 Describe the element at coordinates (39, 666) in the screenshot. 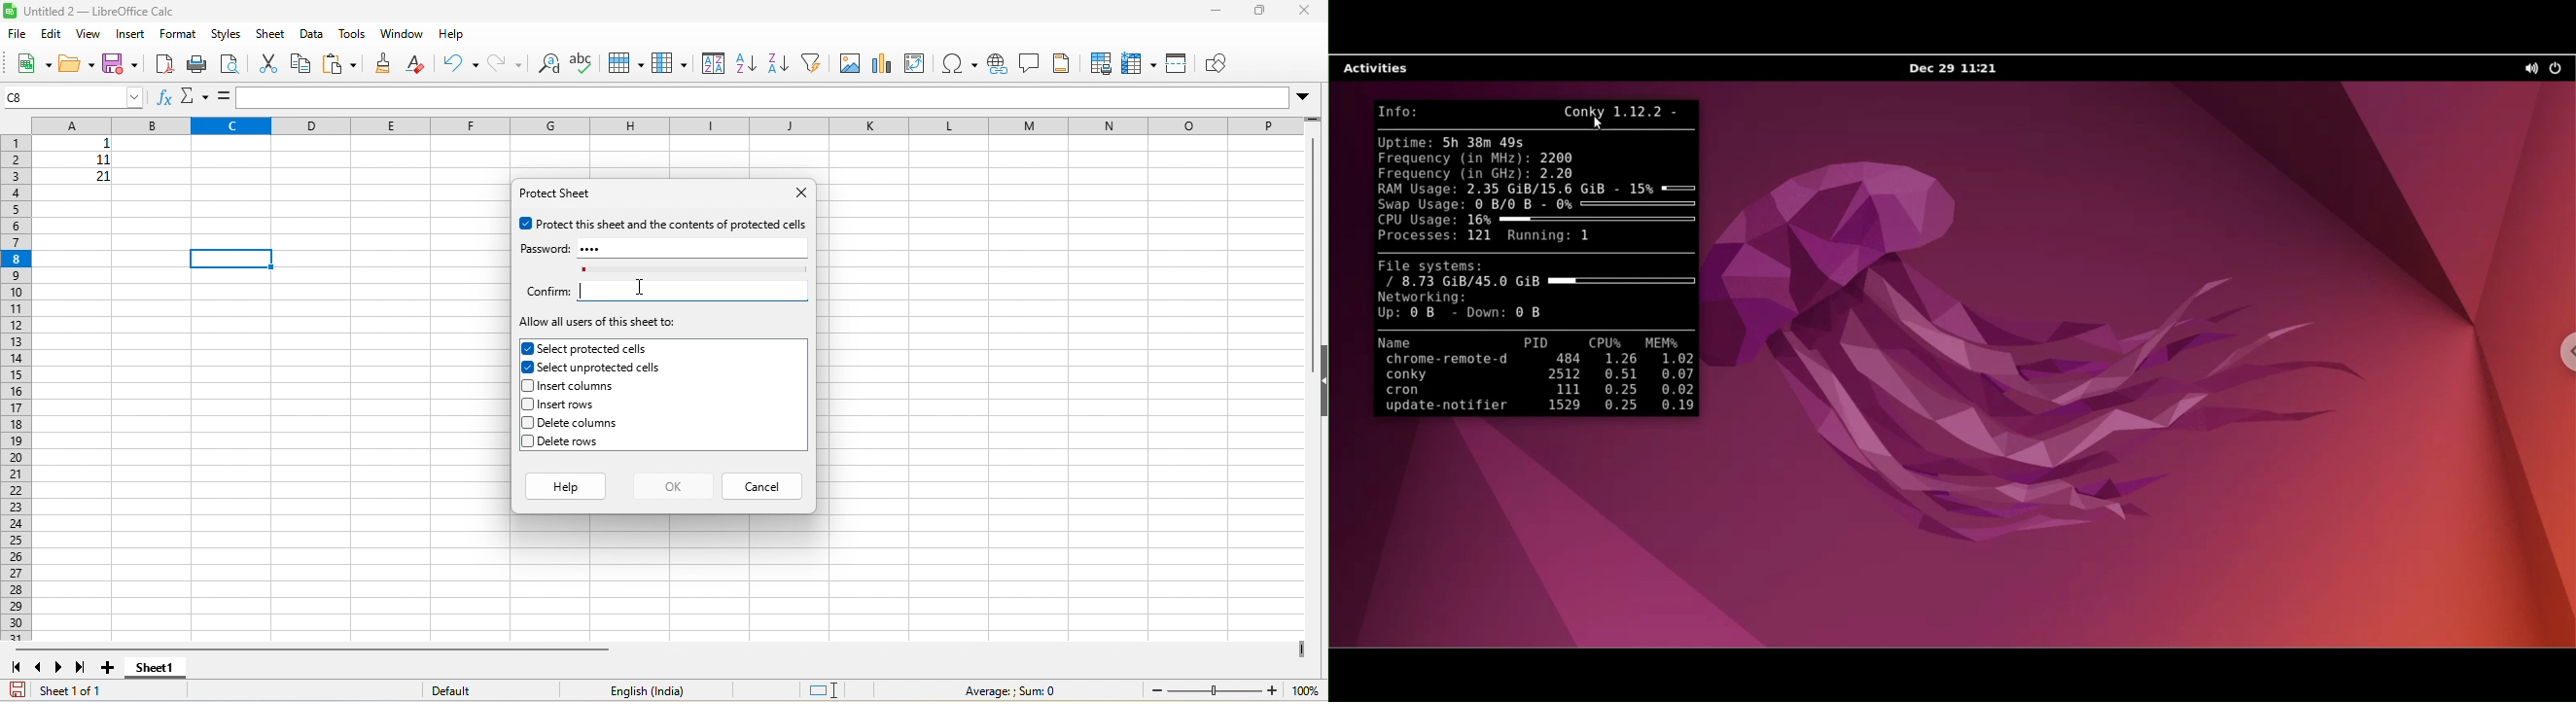

I see `previous` at that location.